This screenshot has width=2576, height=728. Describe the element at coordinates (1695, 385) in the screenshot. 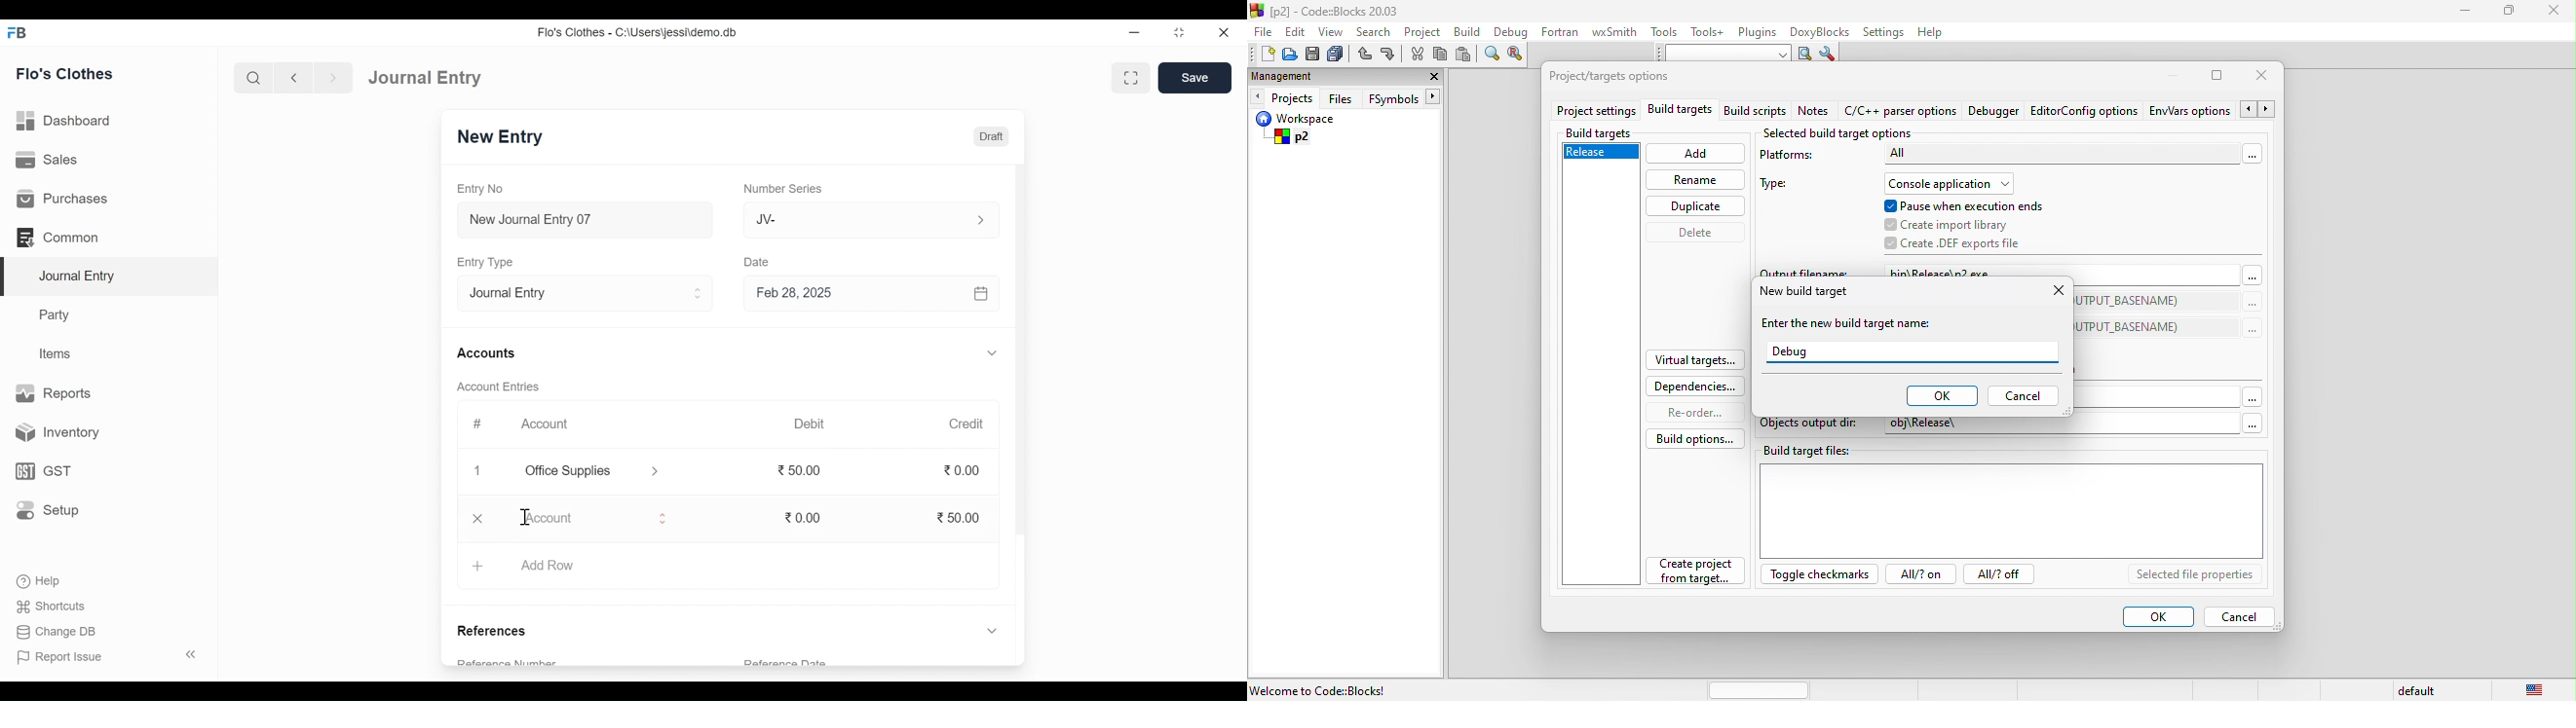

I see `dependencies` at that location.